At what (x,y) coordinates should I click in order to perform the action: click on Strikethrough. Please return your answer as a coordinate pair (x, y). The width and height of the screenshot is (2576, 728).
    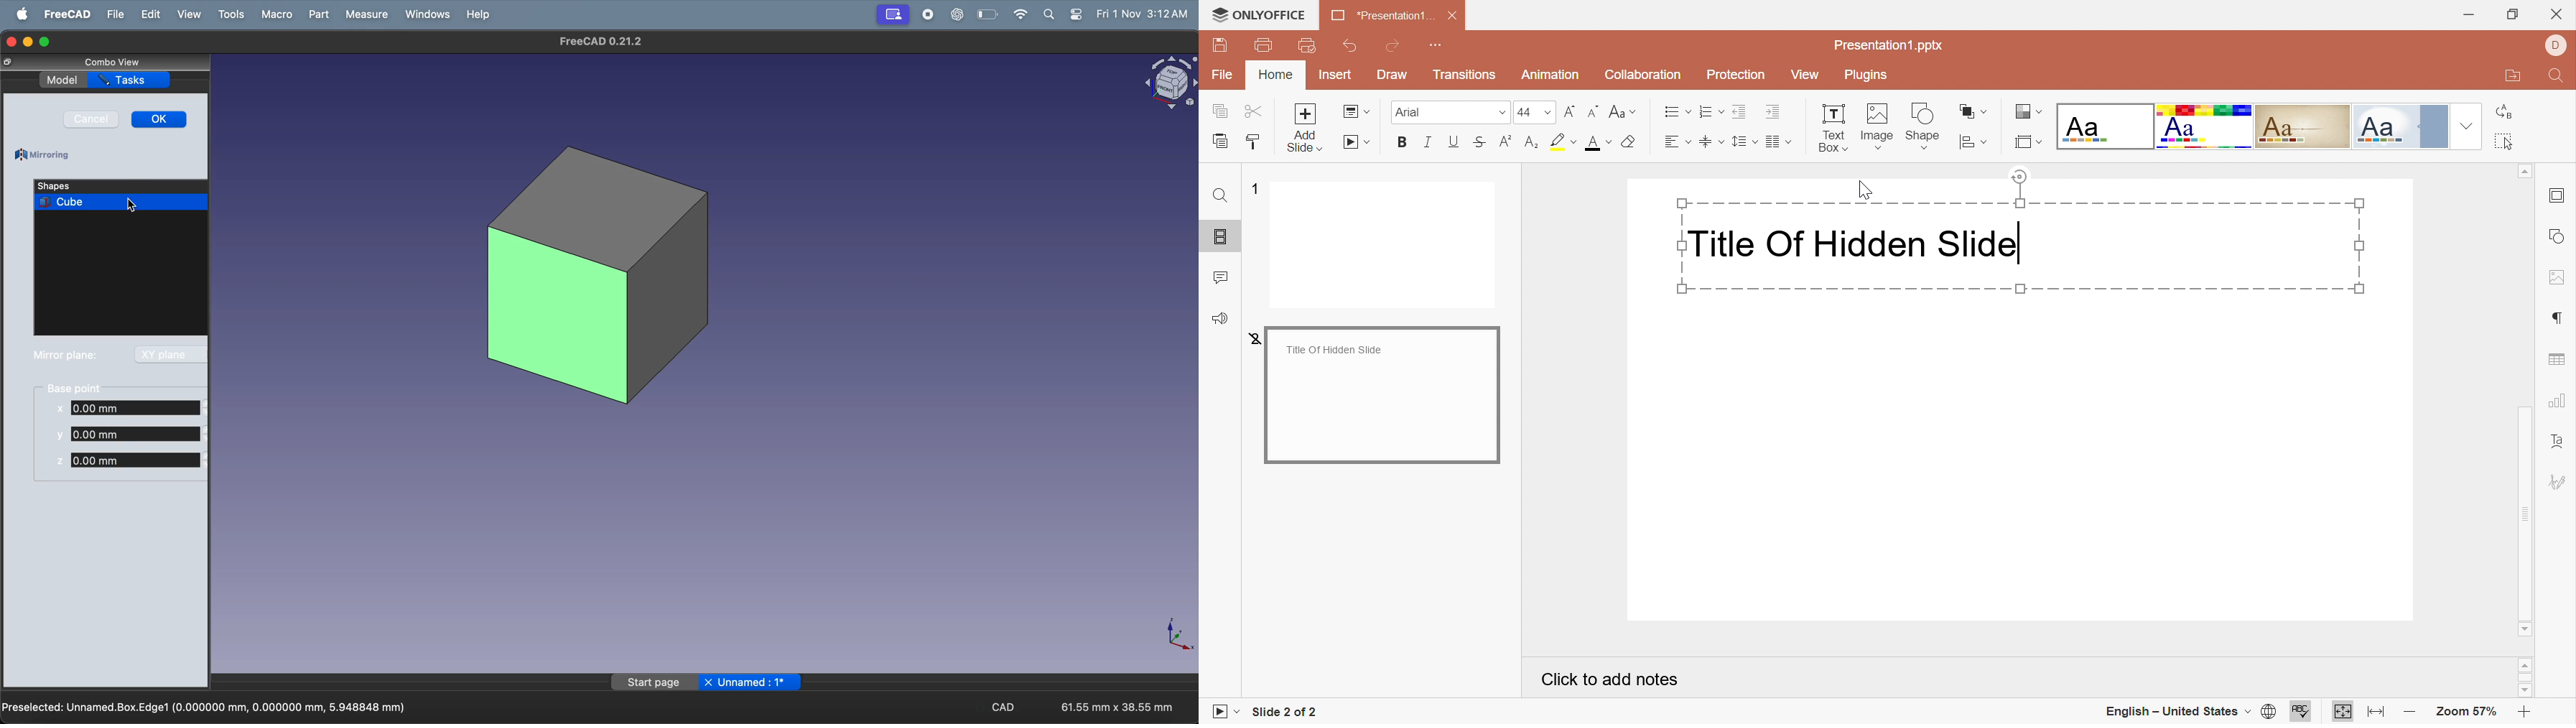
    Looking at the image, I should click on (1478, 142).